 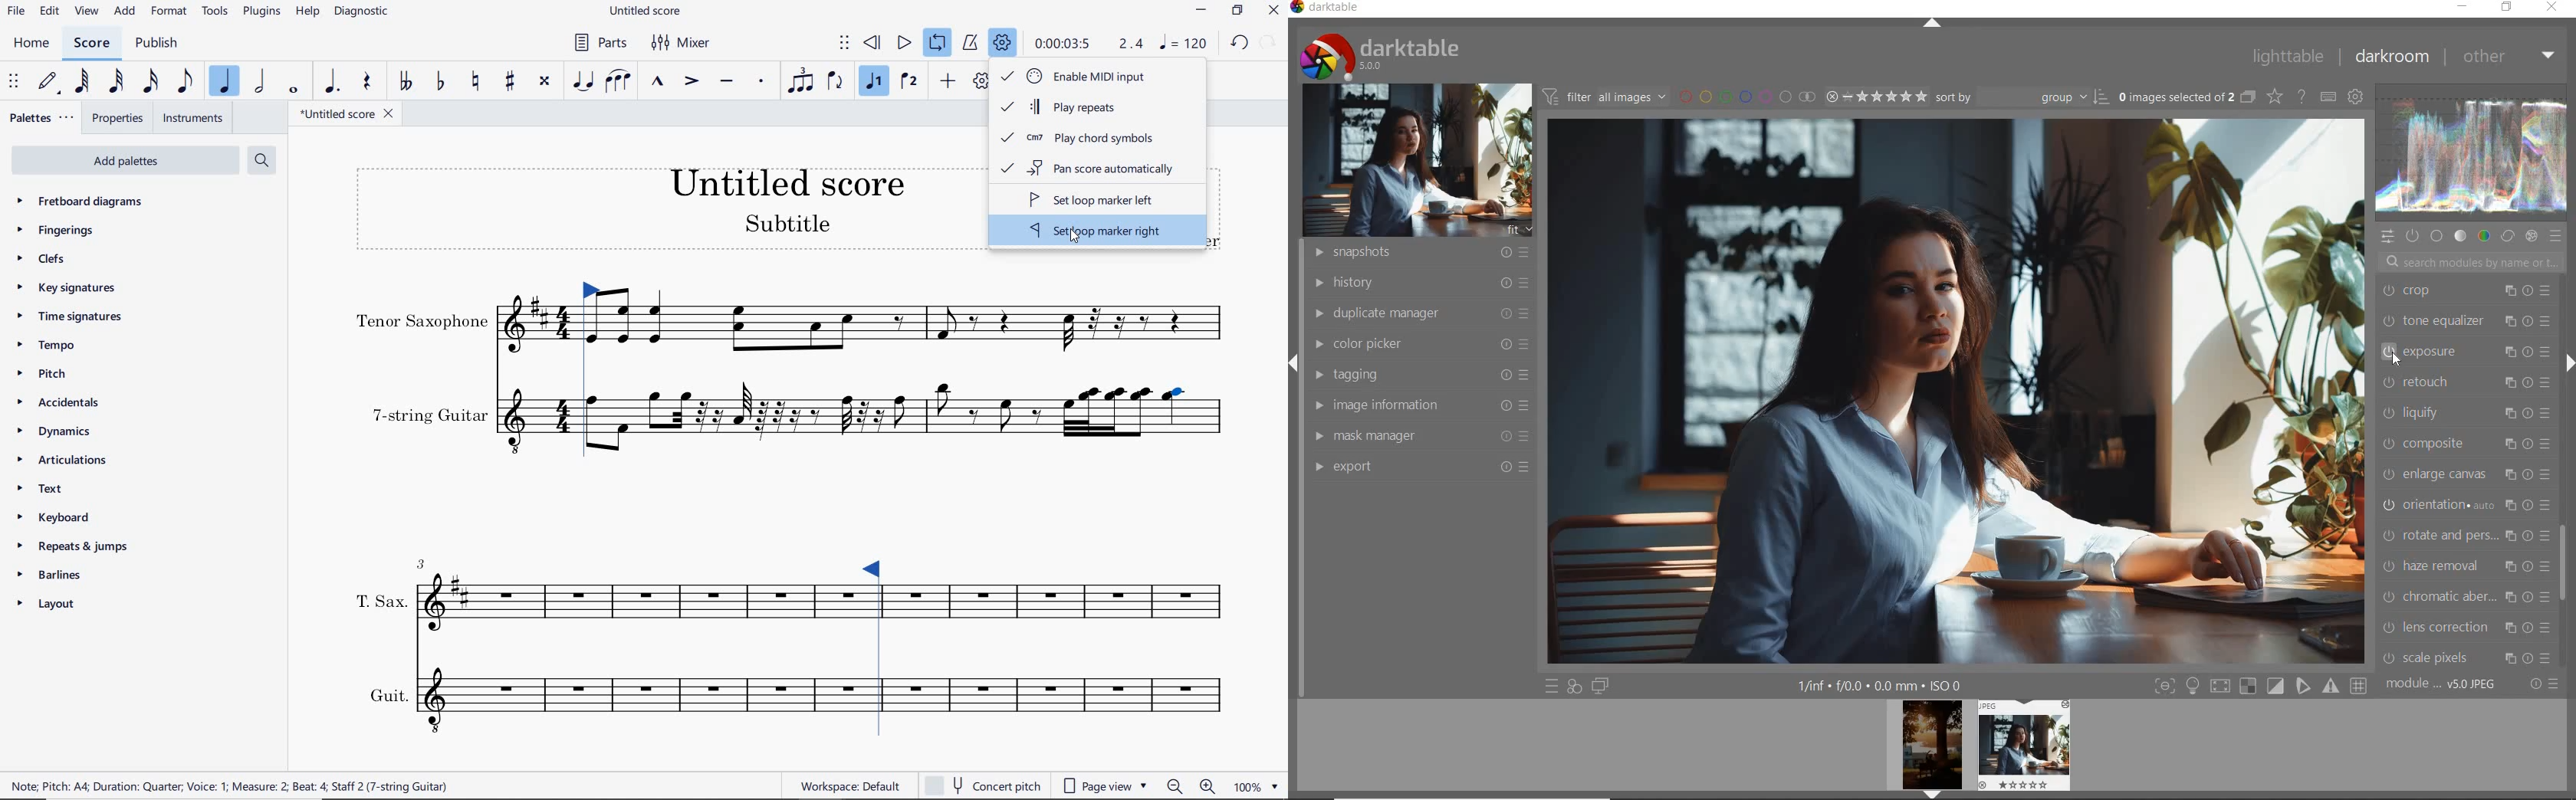 I want to click on FILE NAME, so click(x=348, y=116).